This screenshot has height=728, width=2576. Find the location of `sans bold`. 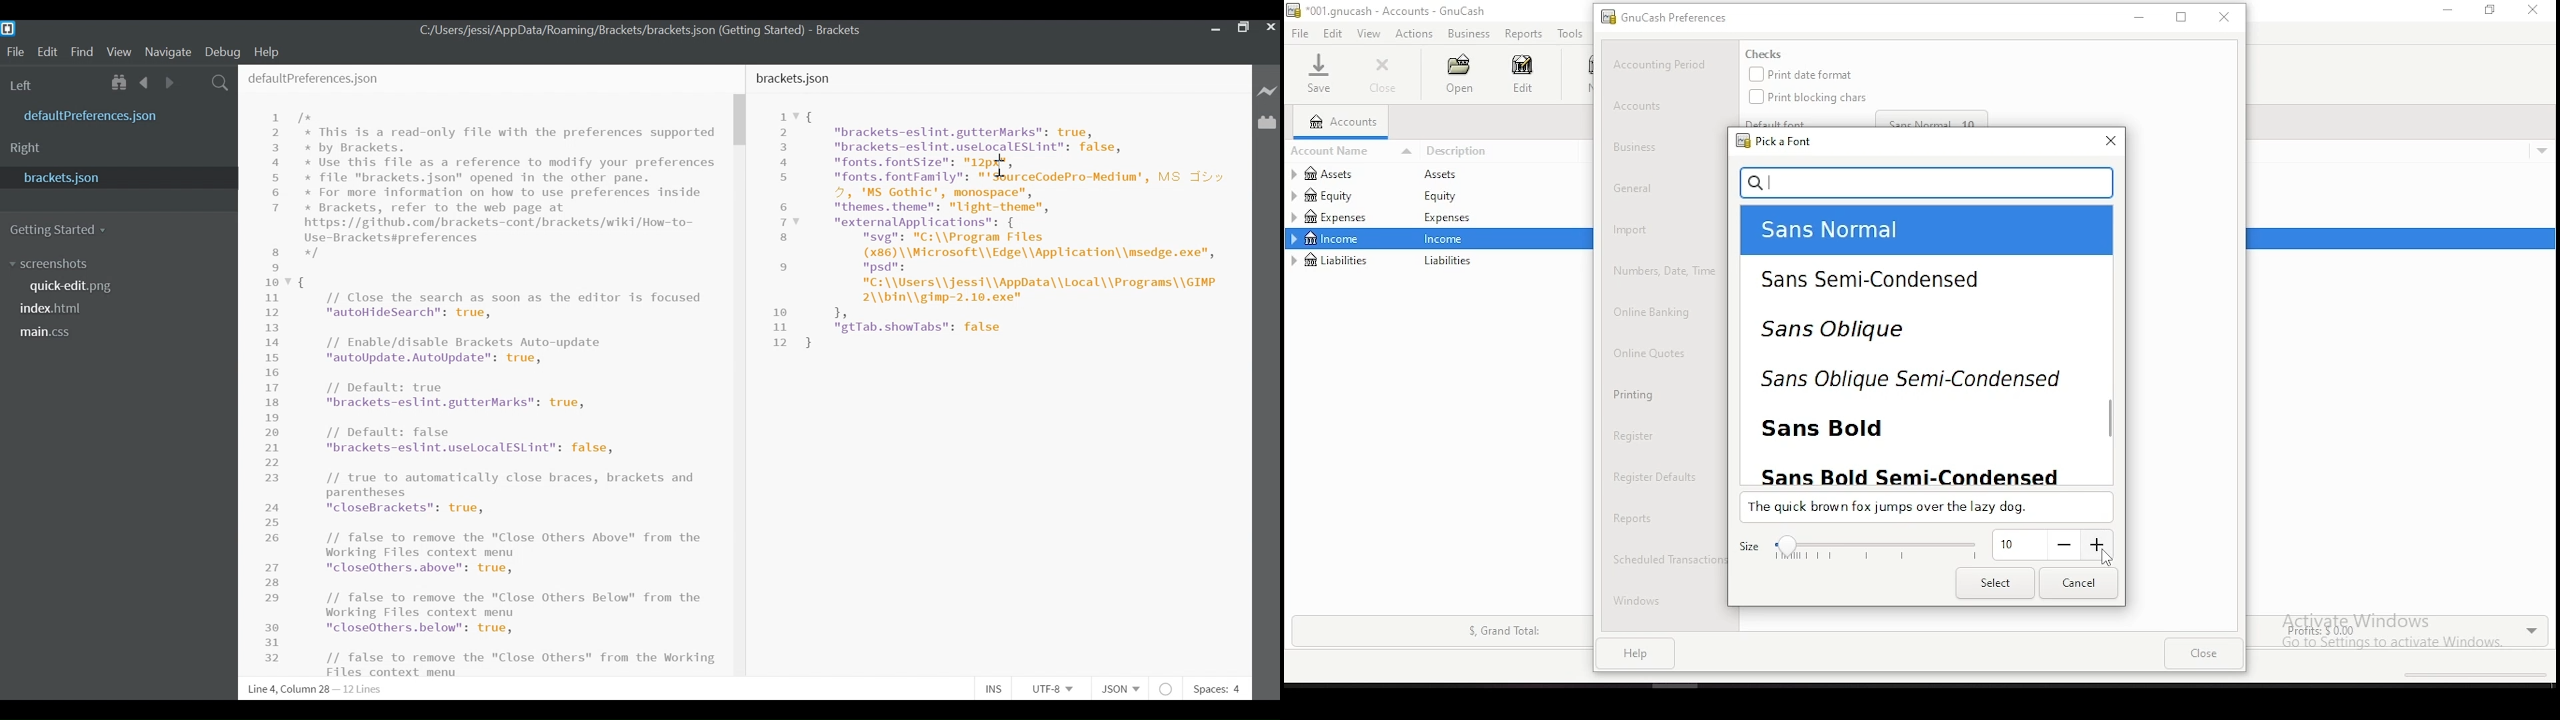

sans bold is located at coordinates (1847, 427).